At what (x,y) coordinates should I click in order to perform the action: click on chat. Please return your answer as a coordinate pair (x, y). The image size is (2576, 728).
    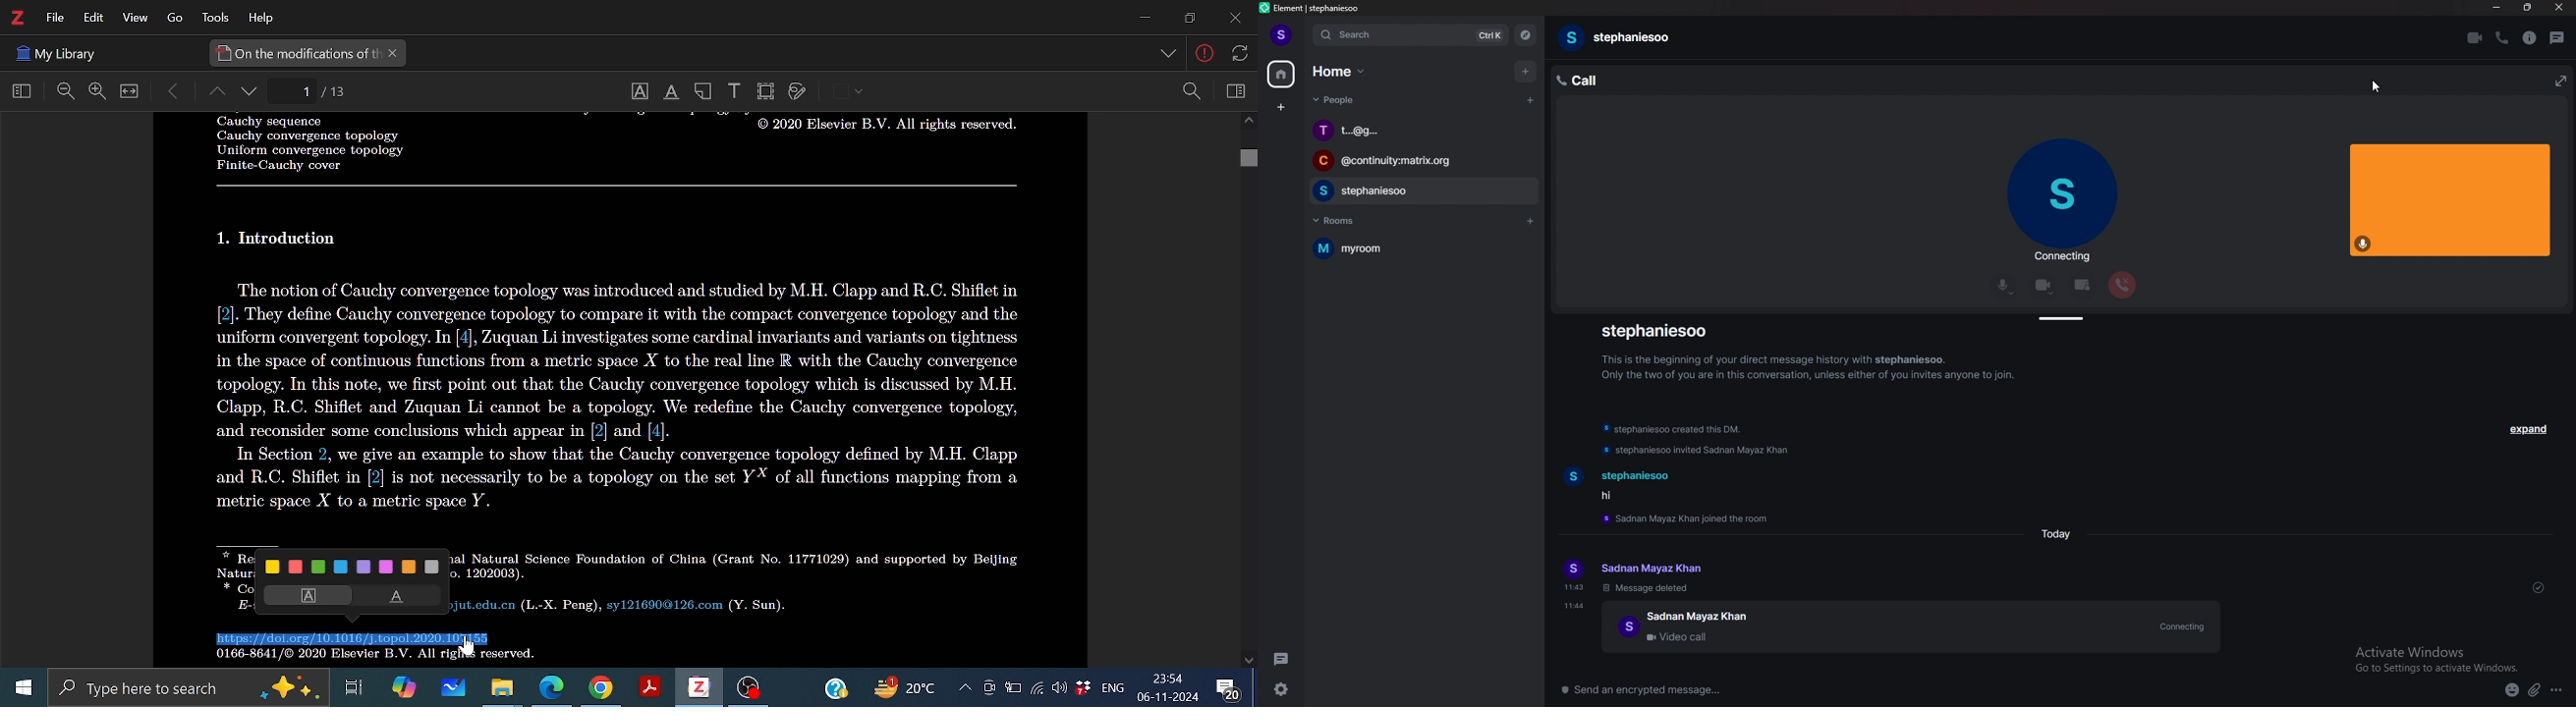
    Looking at the image, I should click on (1421, 162).